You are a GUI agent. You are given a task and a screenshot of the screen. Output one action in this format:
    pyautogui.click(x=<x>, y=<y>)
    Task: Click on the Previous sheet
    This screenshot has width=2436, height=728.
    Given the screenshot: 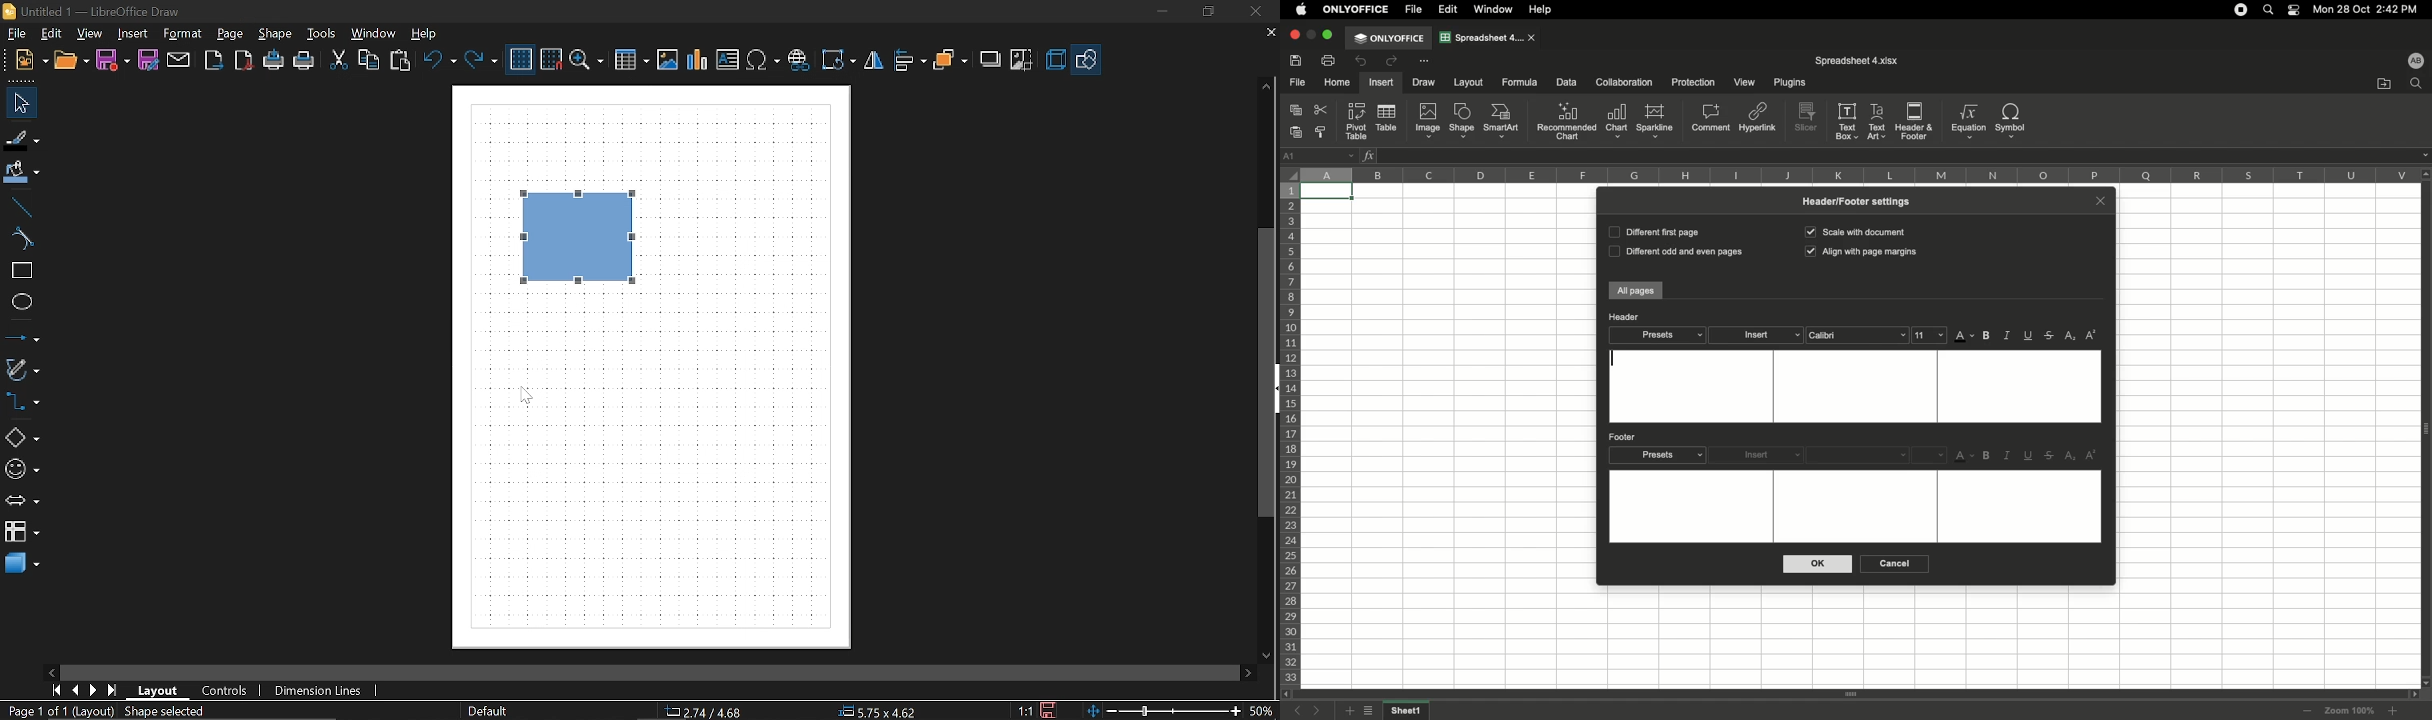 What is the action you would take?
    pyautogui.click(x=1301, y=712)
    